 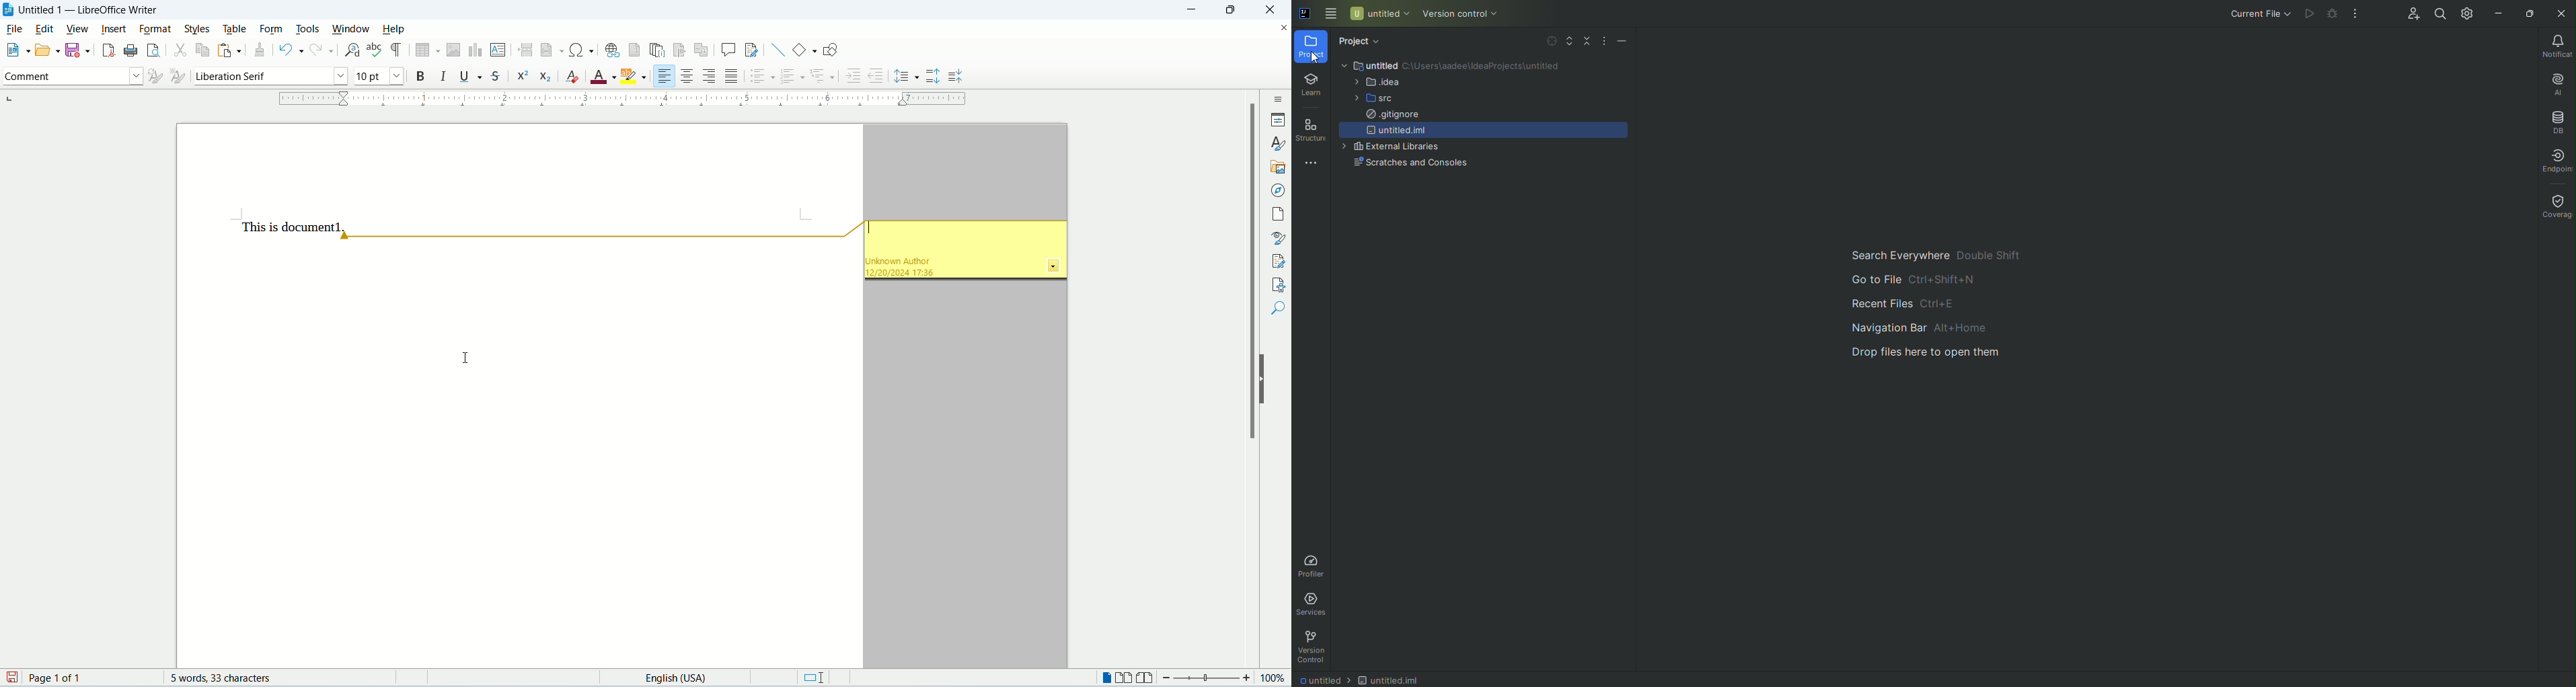 I want to click on insert footnote, so click(x=635, y=50).